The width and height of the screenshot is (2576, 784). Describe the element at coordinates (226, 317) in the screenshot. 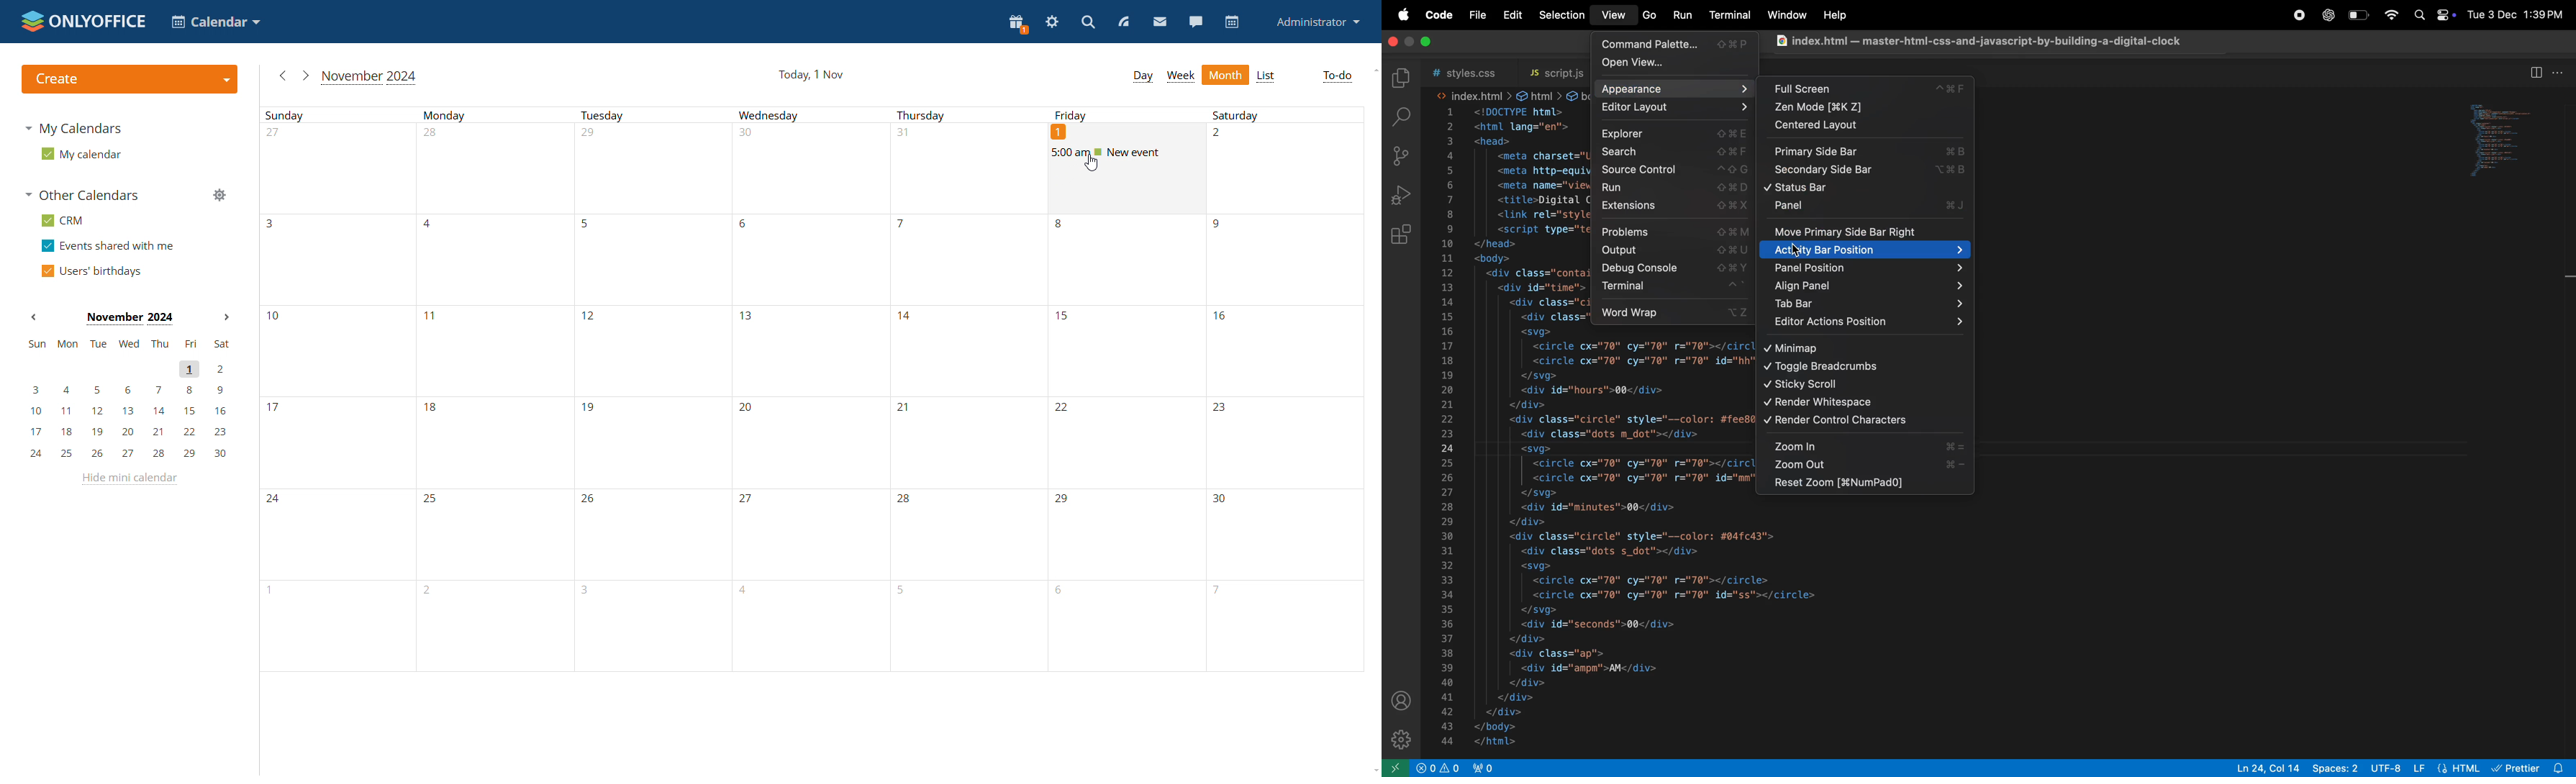

I see `Next month` at that location.